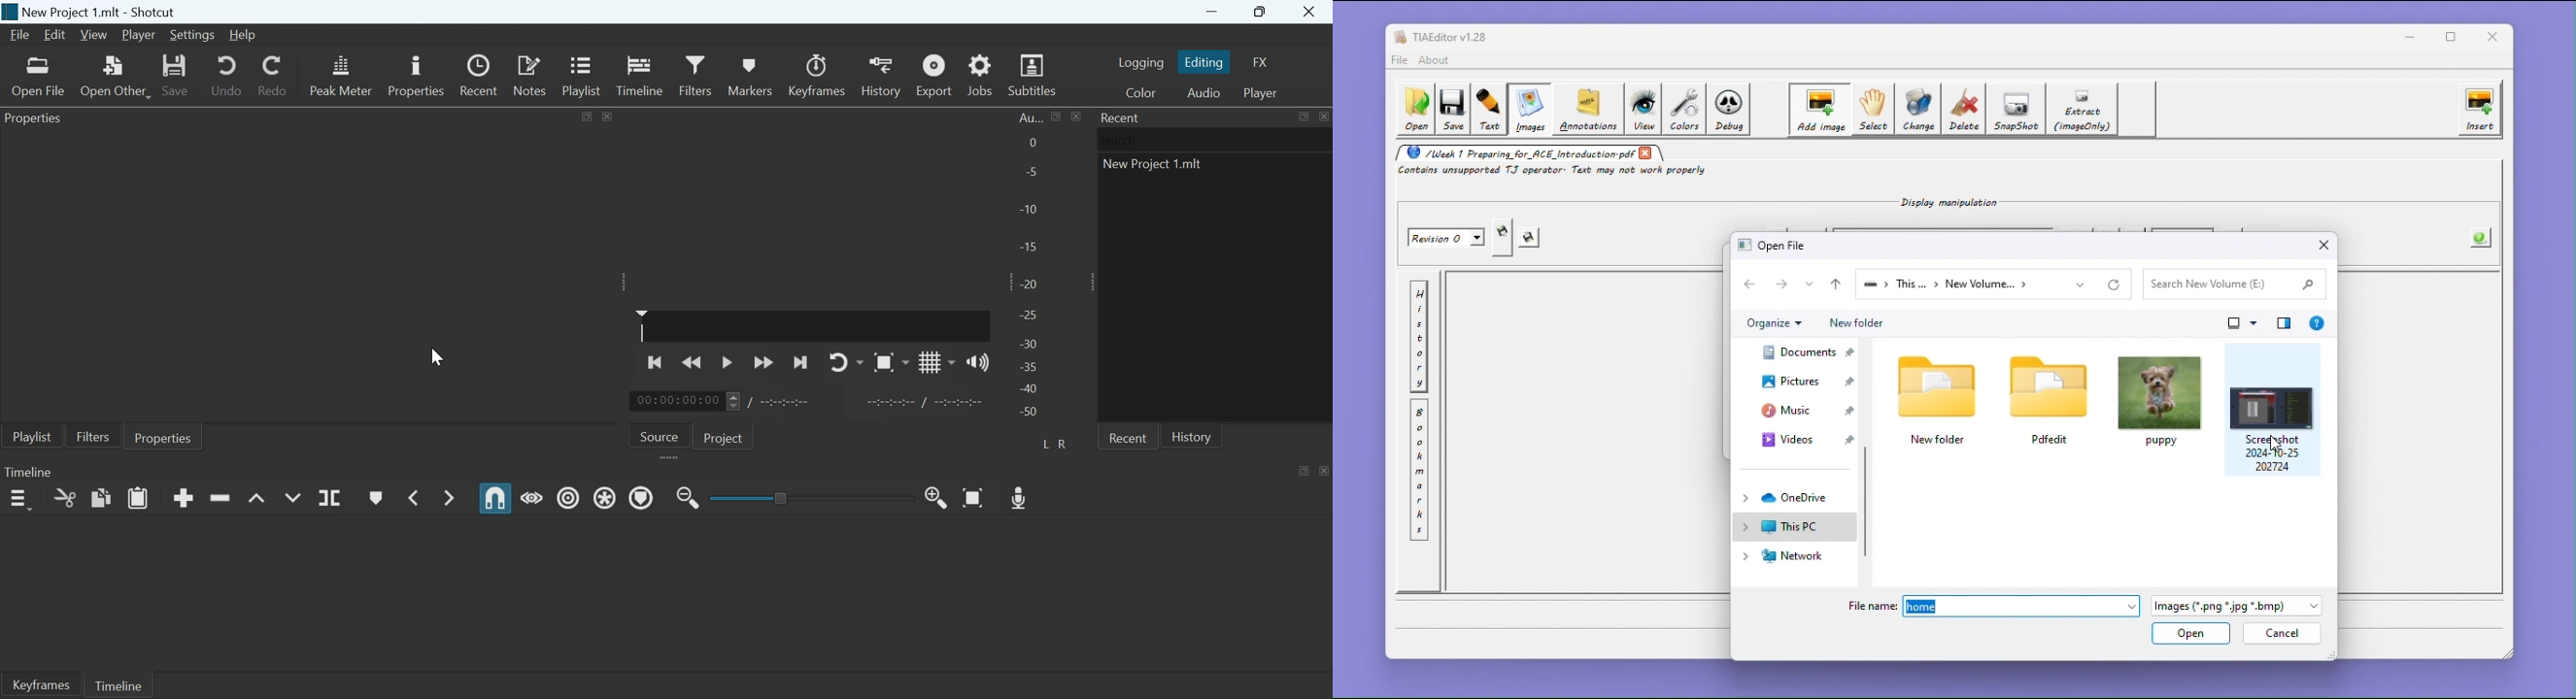 The height and width of the screenshot is (700, 2576). What do you see at coordinates (1142, 62) in the screenshot?
I see `Switch to the Logging layout` at bounding box center [1142, 62].